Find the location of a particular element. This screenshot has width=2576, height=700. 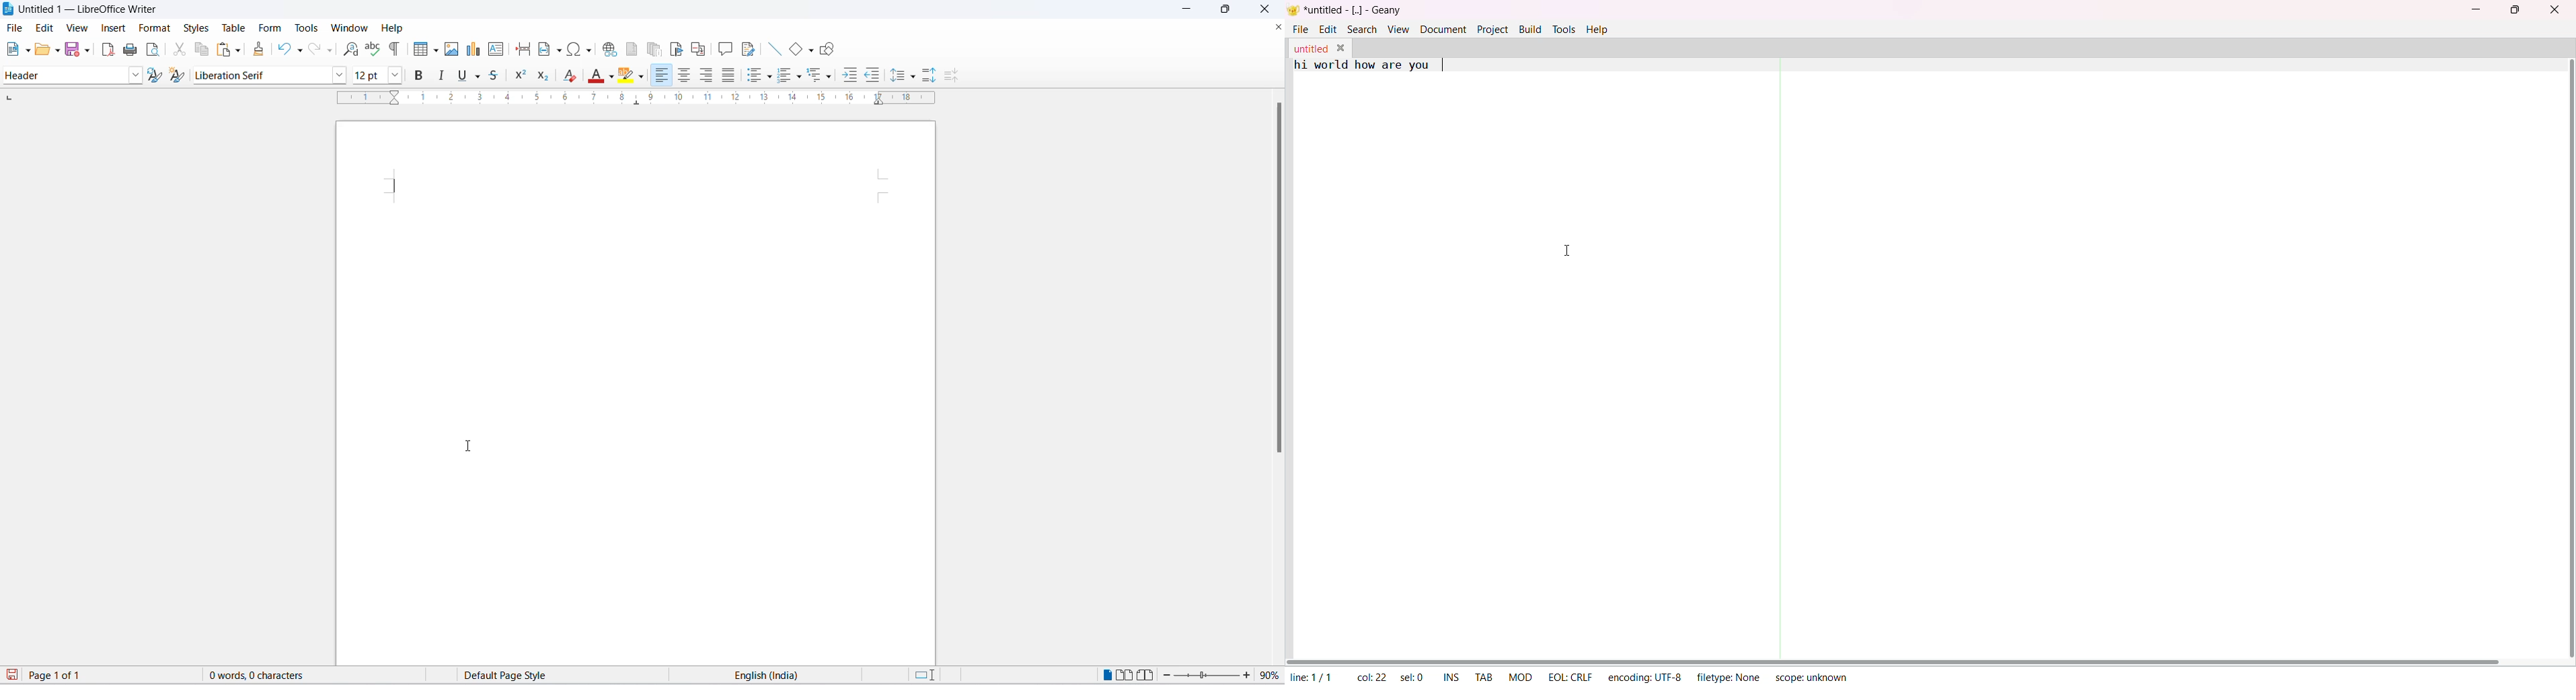

standard selection is located at coordinates (924, 675).